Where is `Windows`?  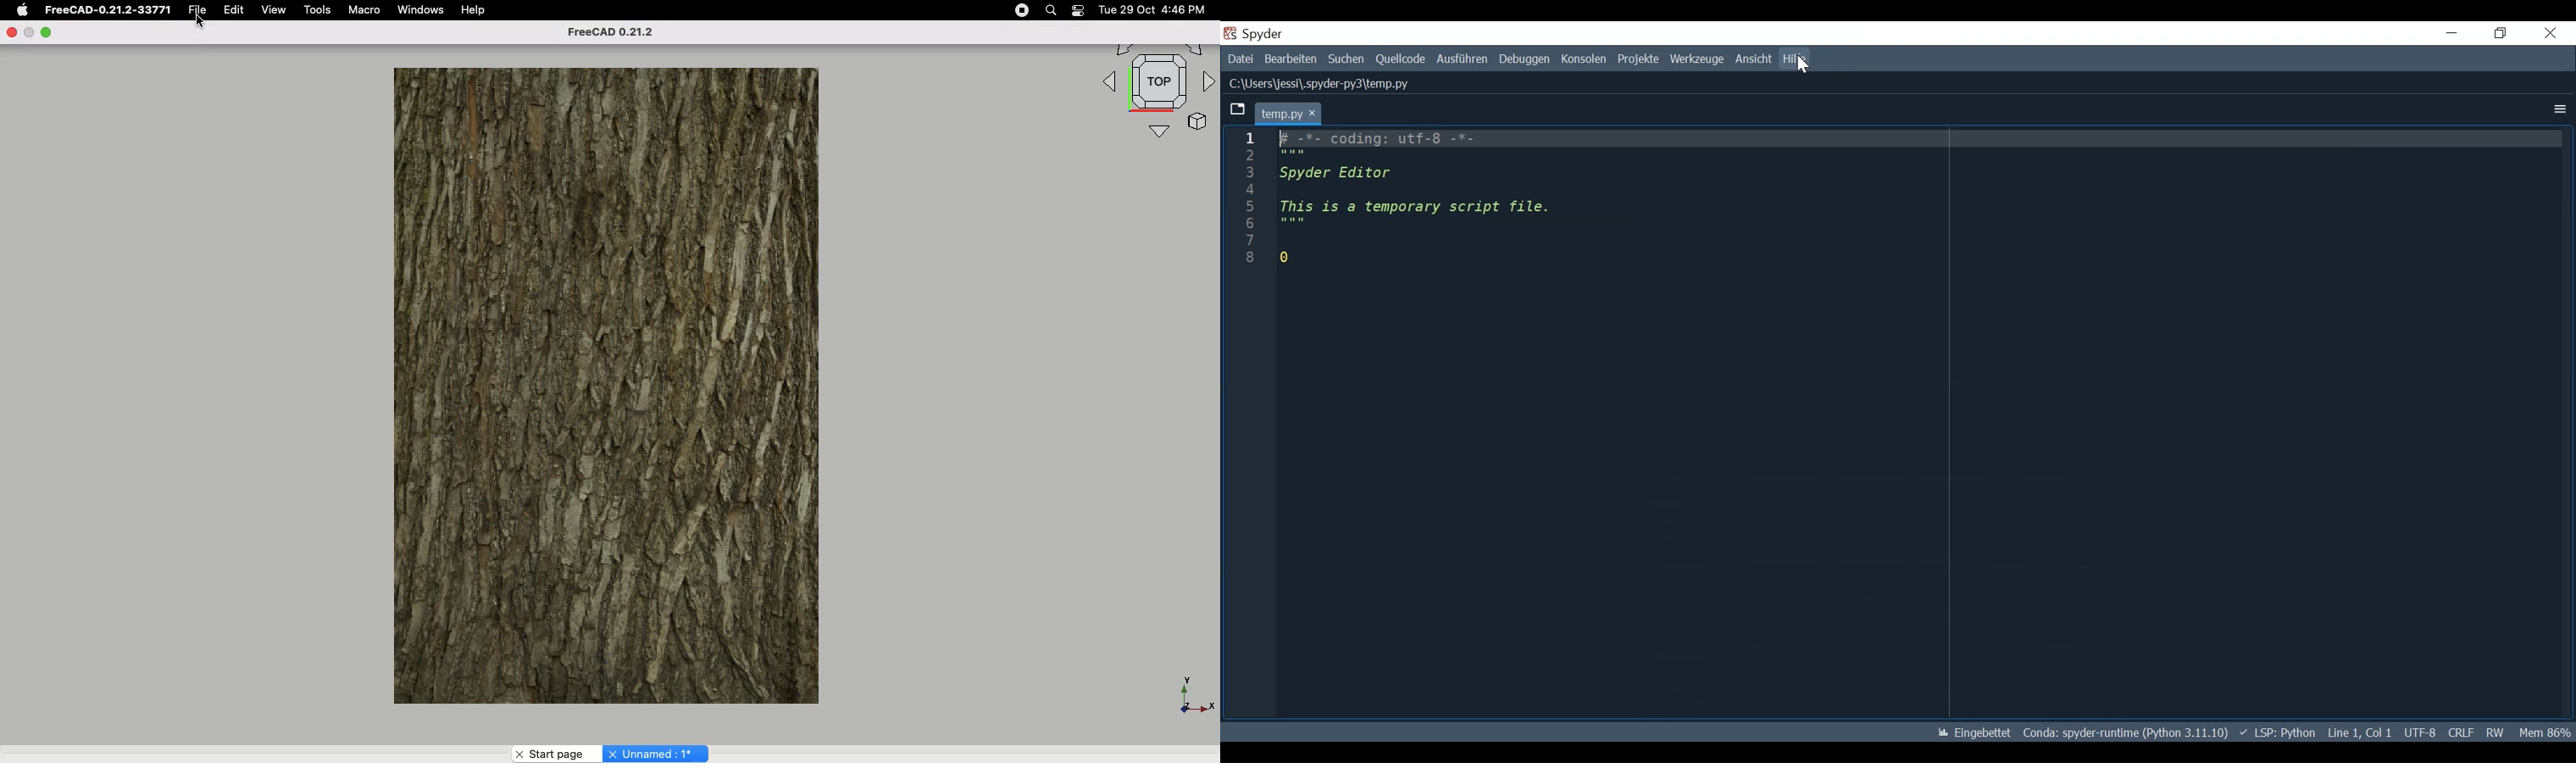
Windows is located at coordinates (425, 11).